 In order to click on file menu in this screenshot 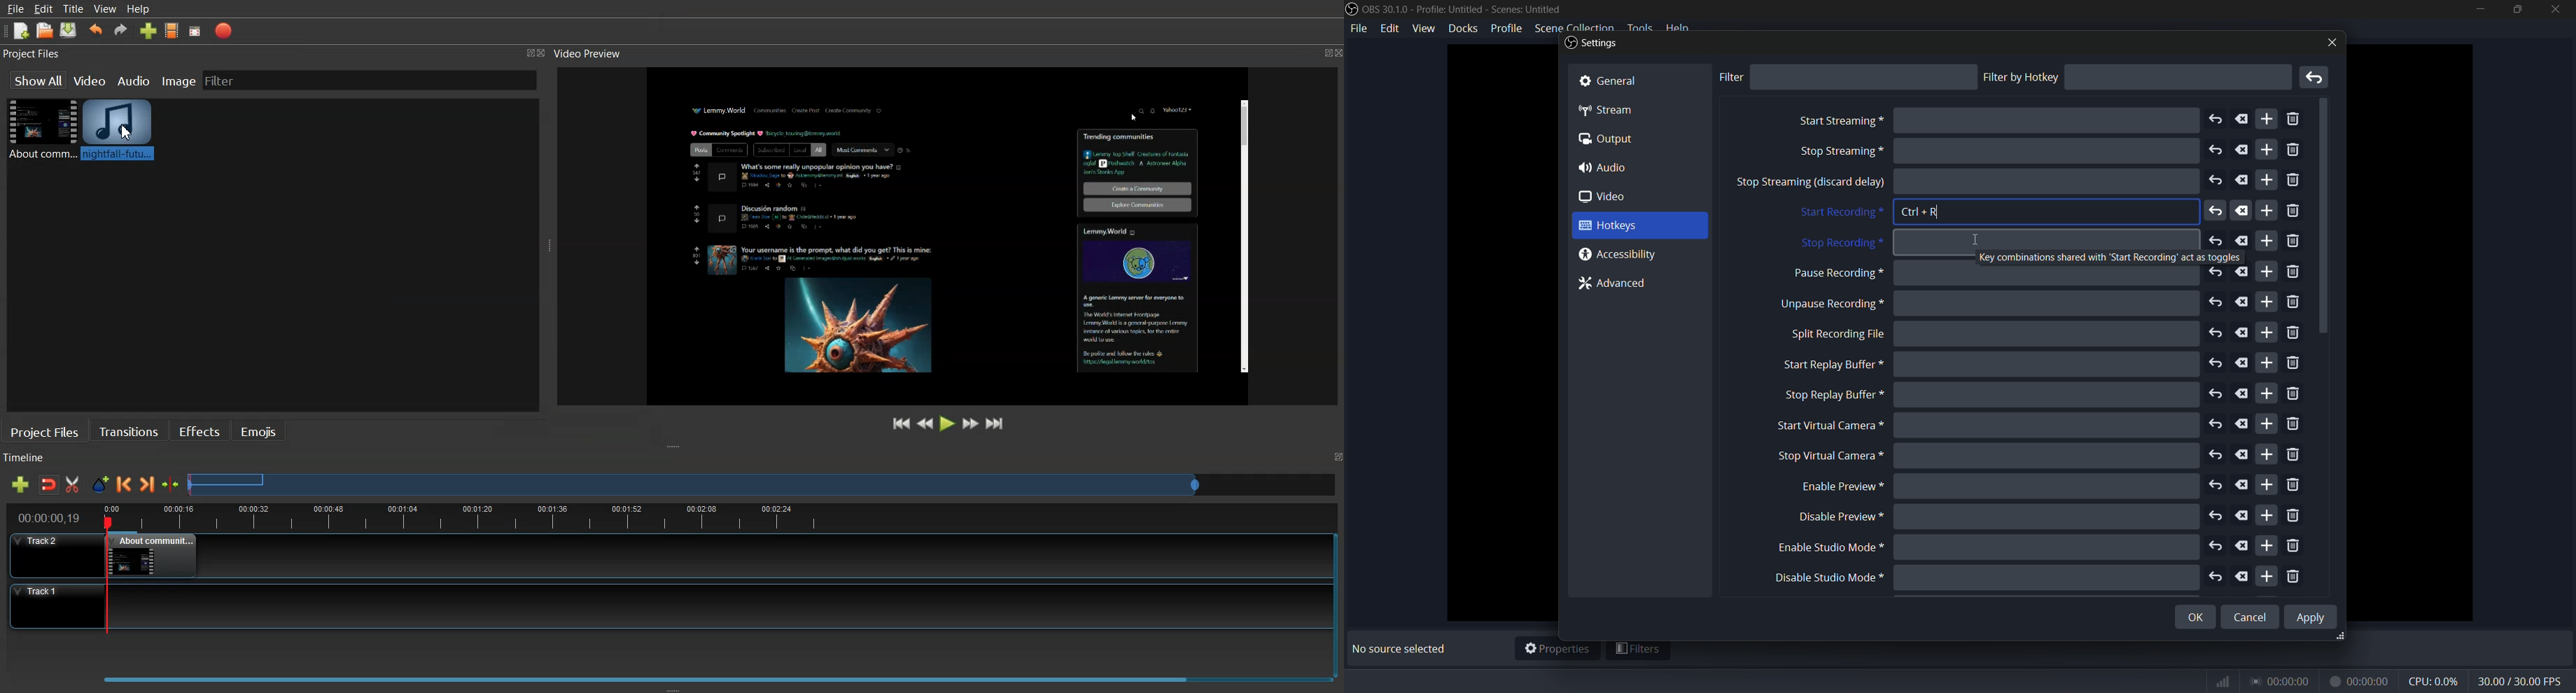, I will do `click(1359, 29)`.